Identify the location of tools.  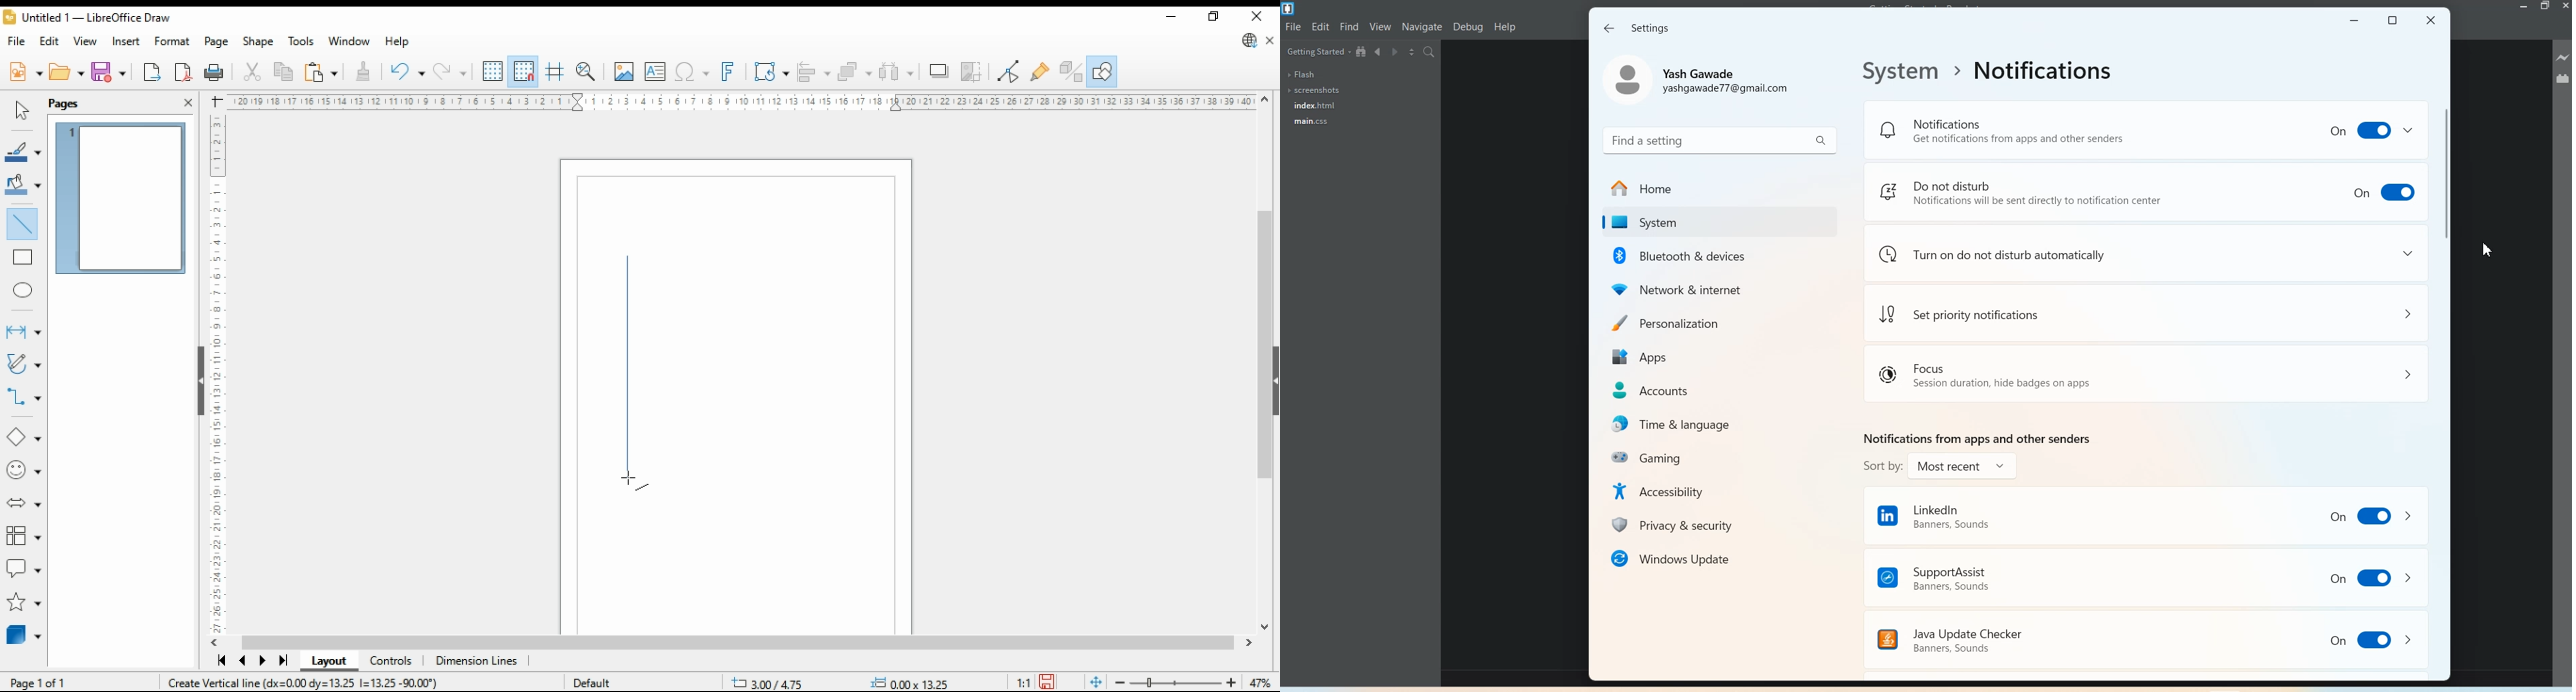
(301, 40).